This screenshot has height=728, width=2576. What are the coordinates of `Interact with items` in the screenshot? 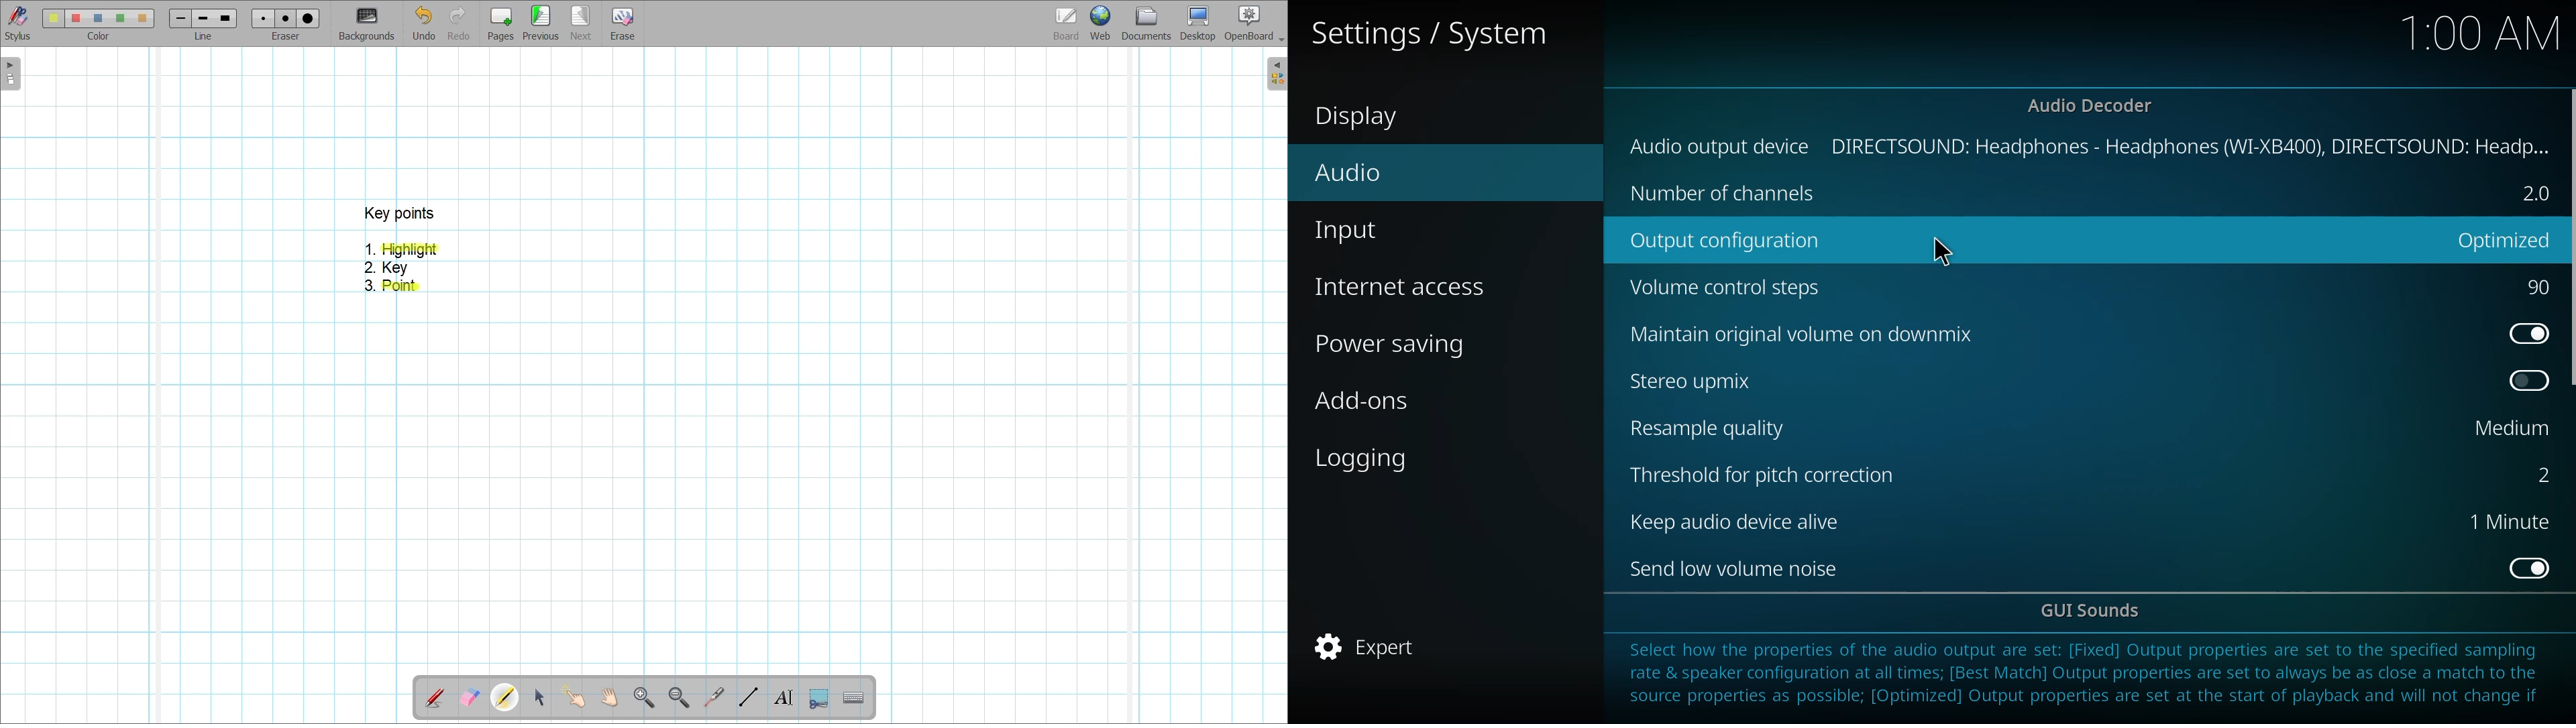 It's located at (573, 697).